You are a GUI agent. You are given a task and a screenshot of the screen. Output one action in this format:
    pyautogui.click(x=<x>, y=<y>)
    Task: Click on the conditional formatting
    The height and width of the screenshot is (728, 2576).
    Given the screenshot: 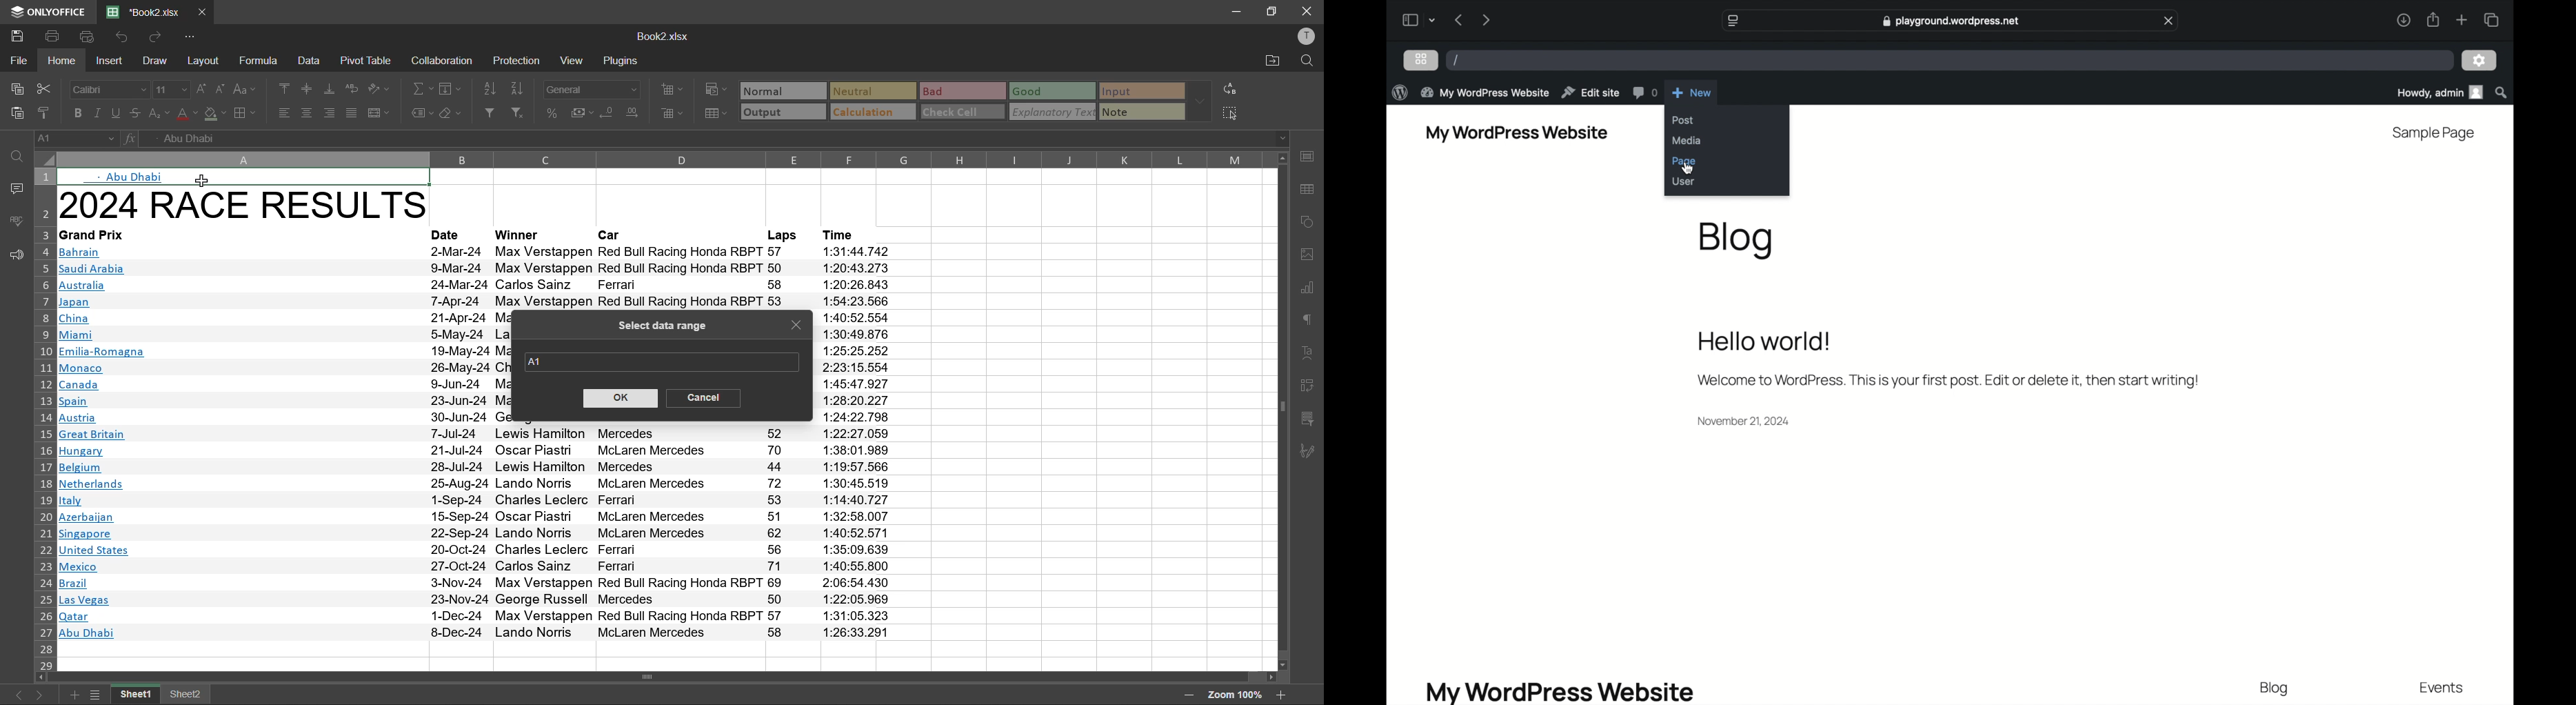 What is the action you would take?
    pyautogui.click(x=714, y=90)
    